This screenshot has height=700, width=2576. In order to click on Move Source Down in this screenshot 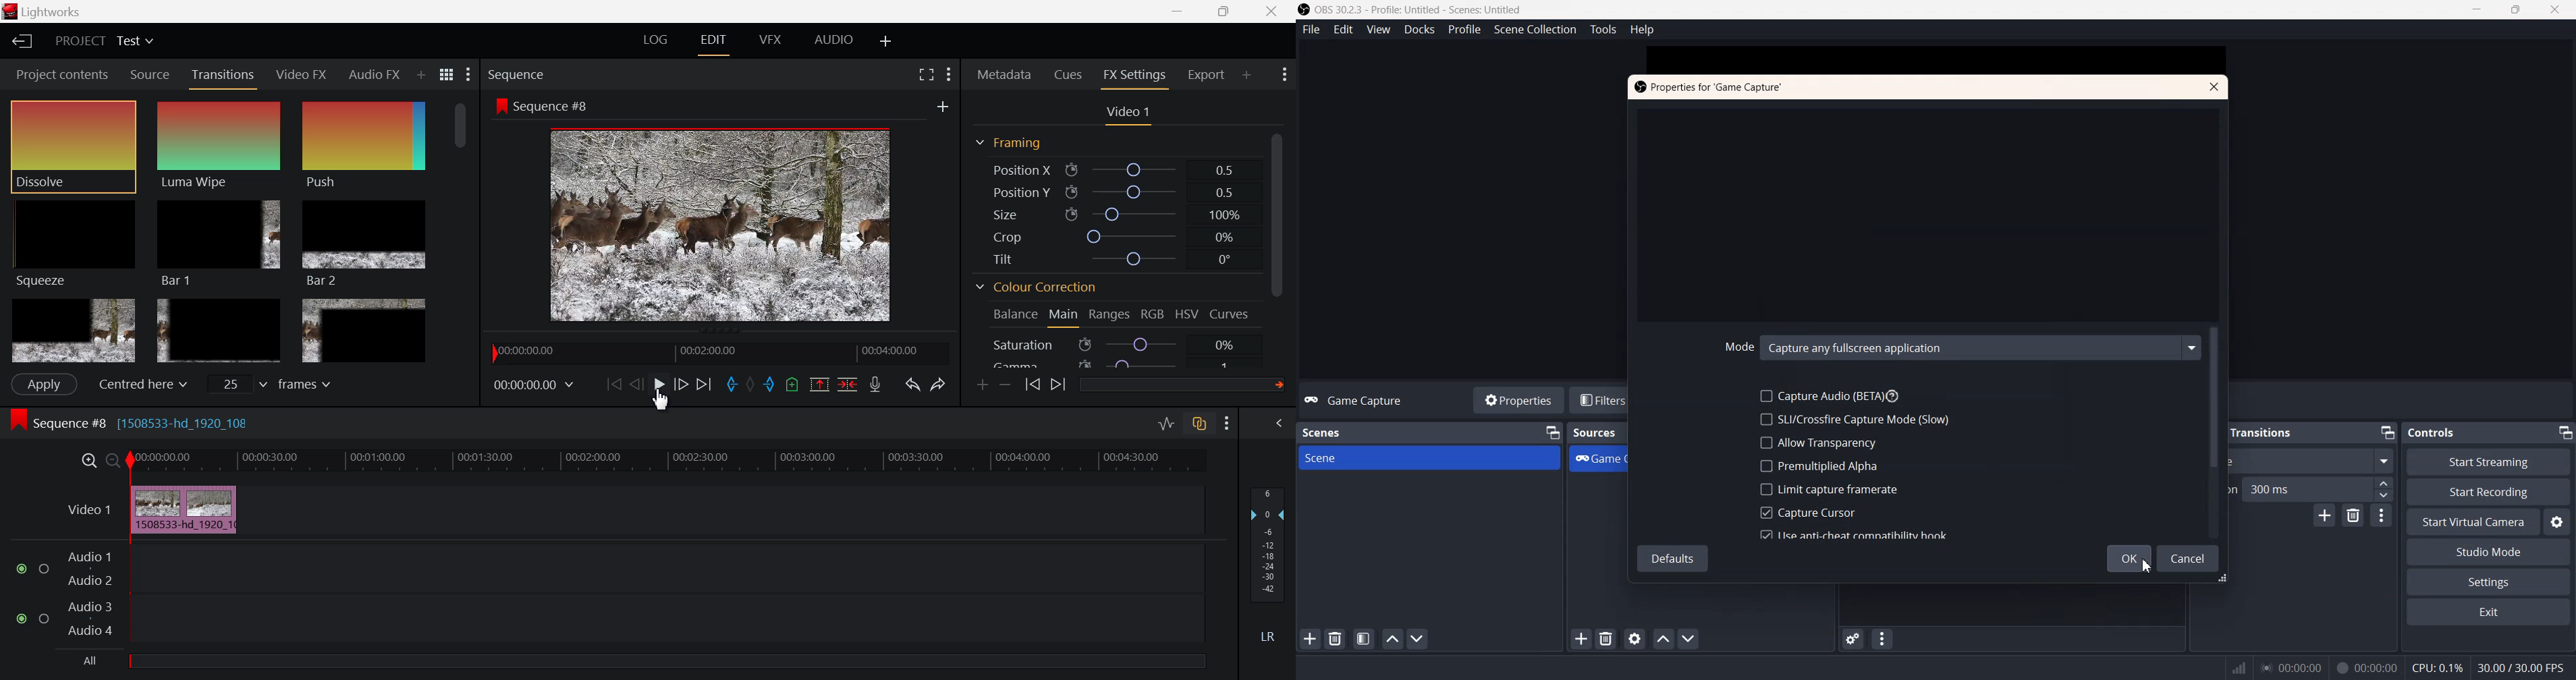, I will do `click(1689, 638)`.